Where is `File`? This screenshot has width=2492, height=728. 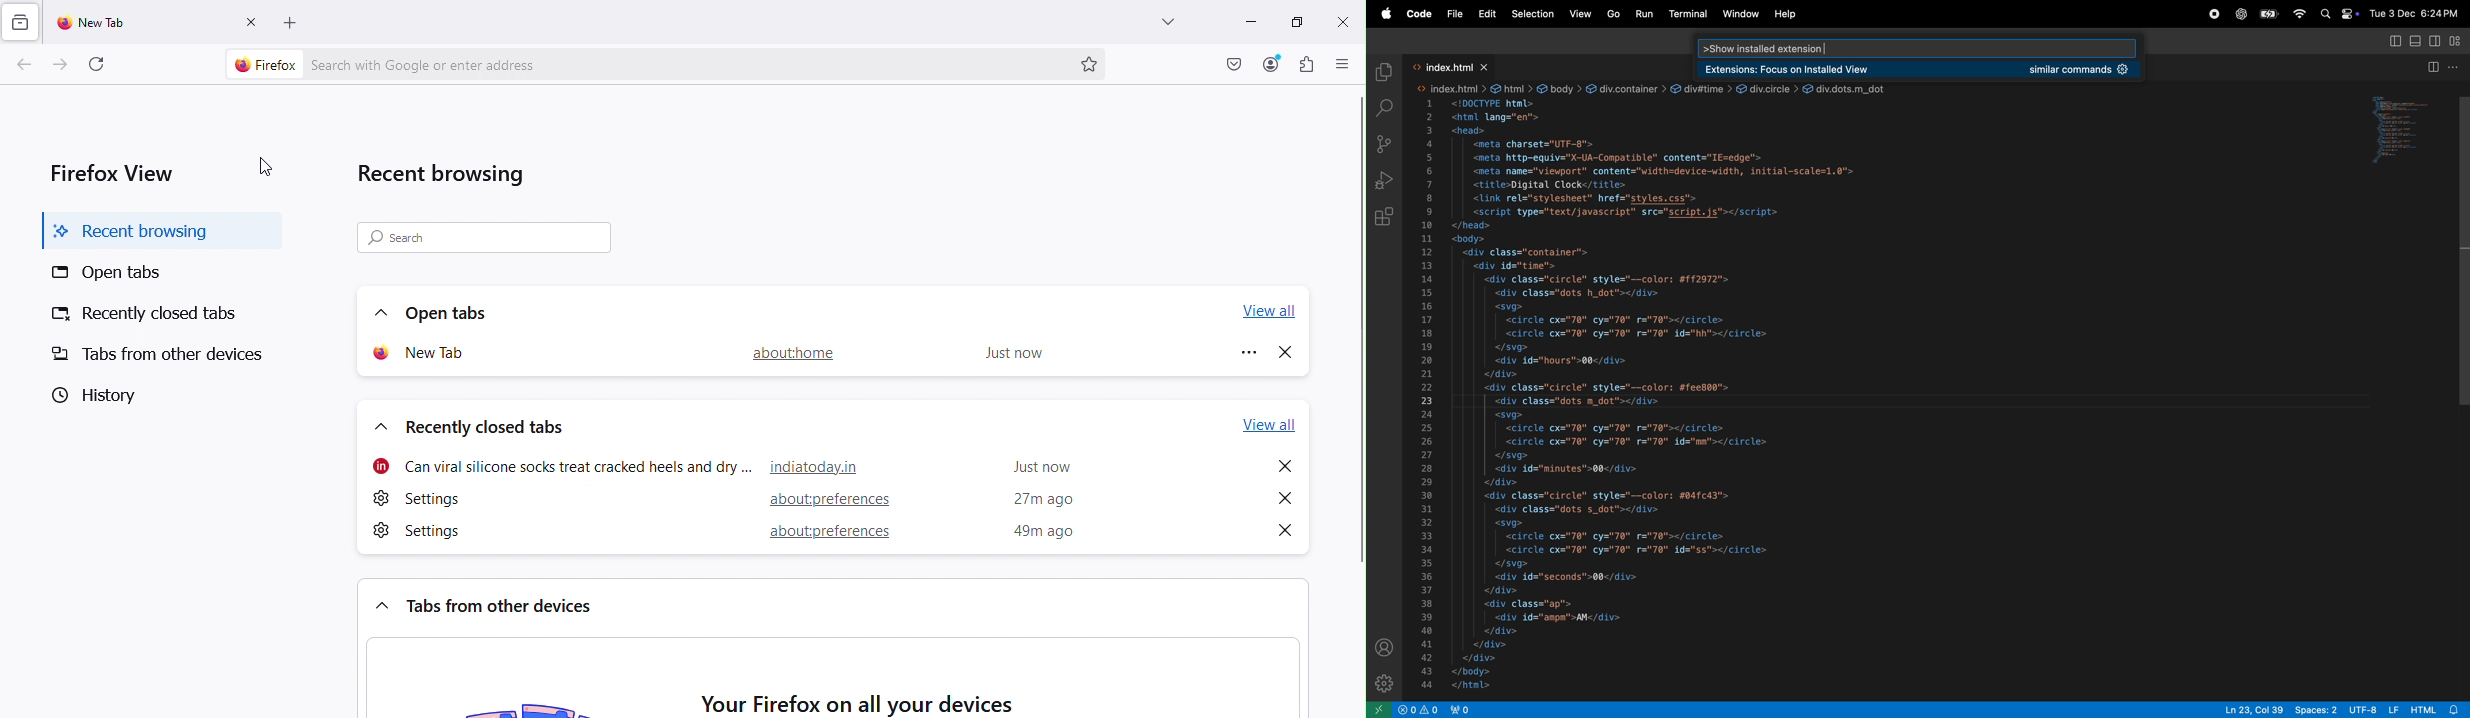
File is located at coordinates (1452, 12).